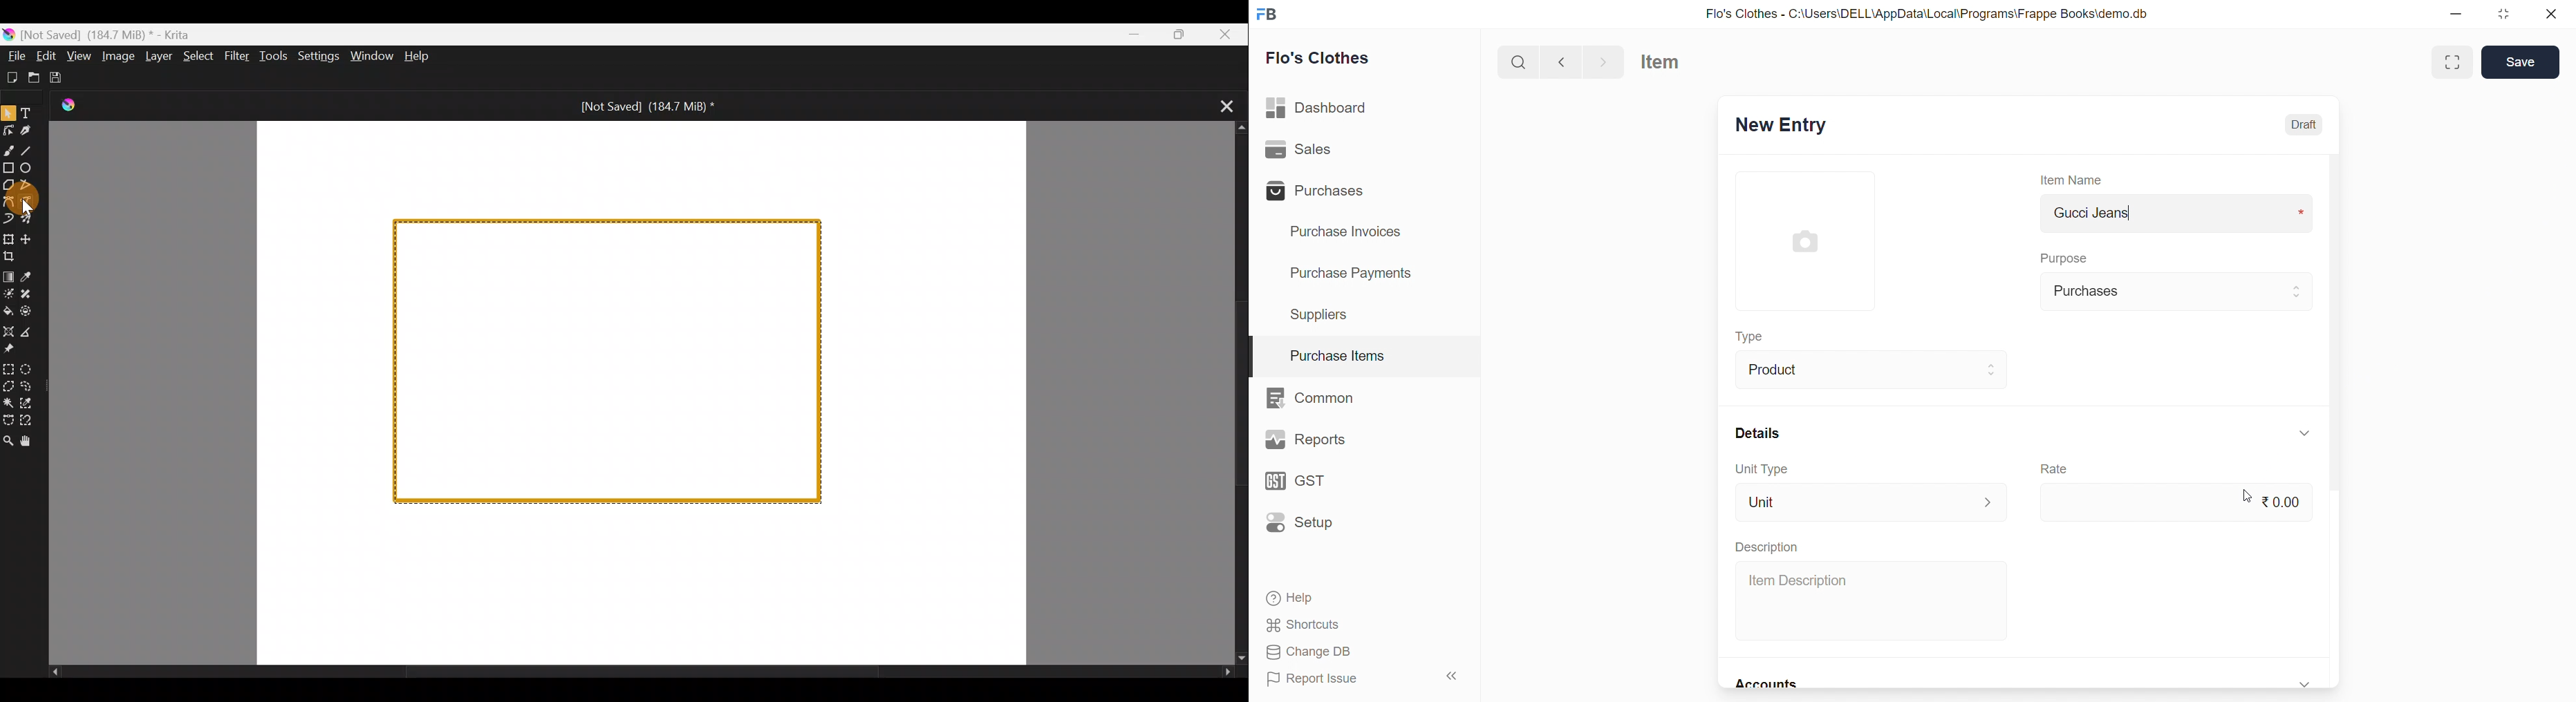 The image size is (2576, 728). I want to click on cursor, so click(2245, 491).